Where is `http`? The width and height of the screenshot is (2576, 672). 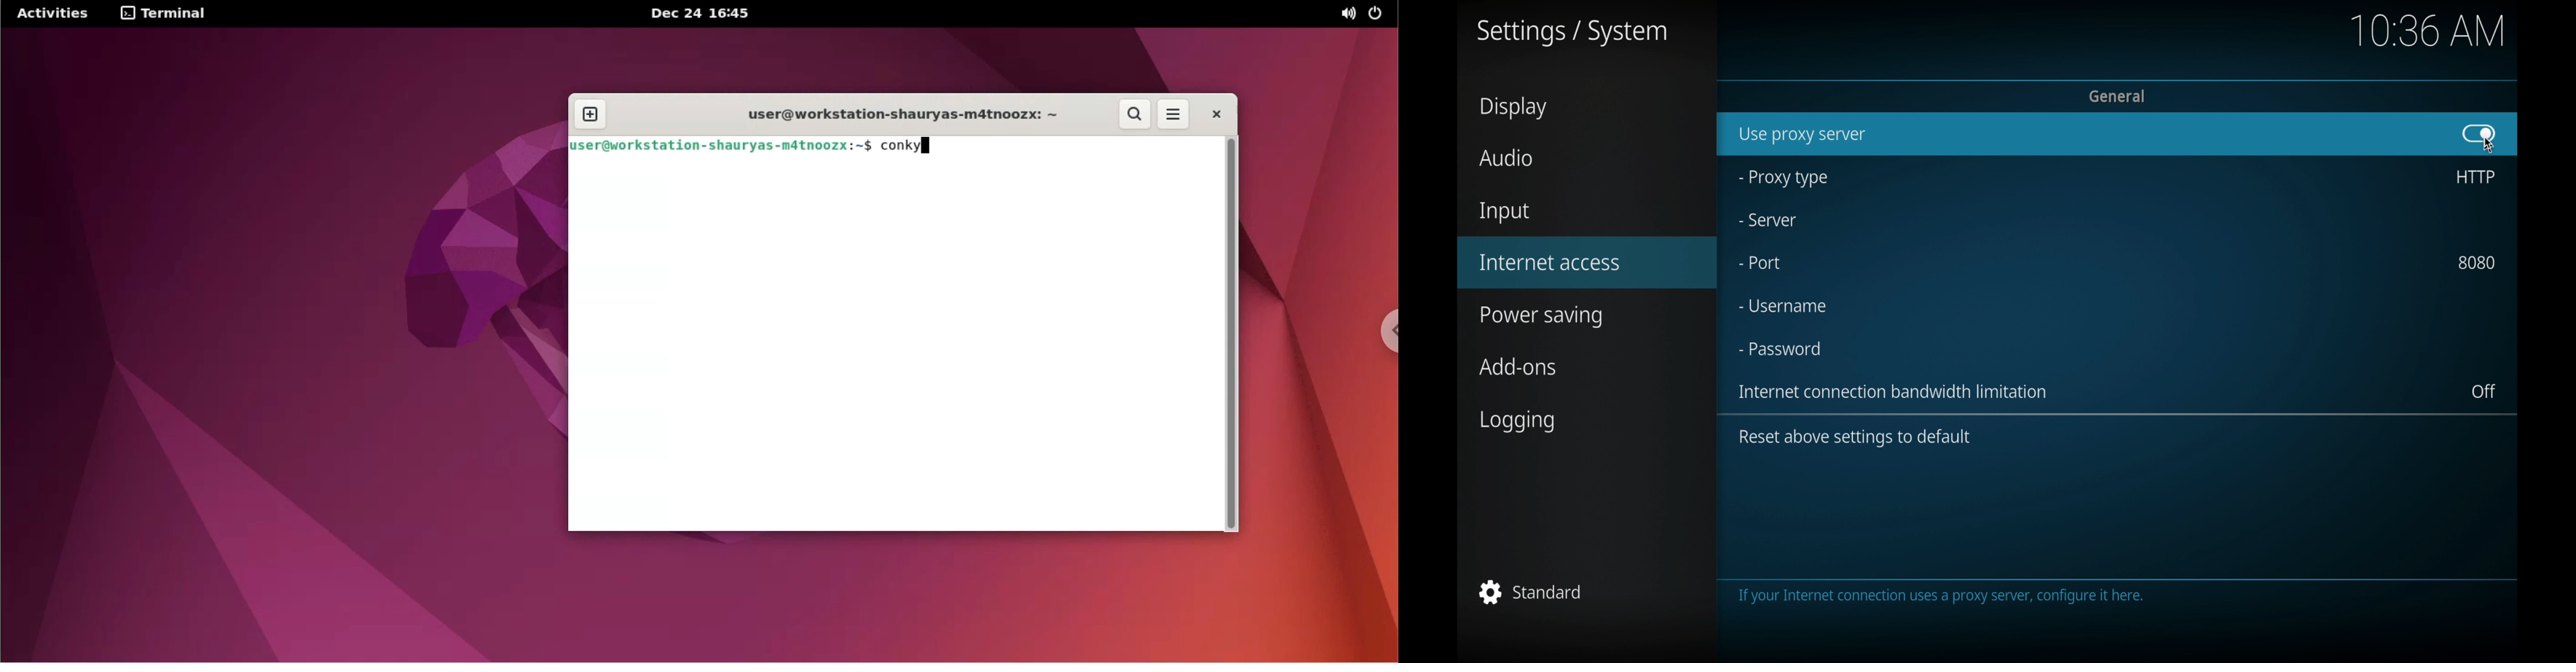 http is located at coordinates (2475, 177).